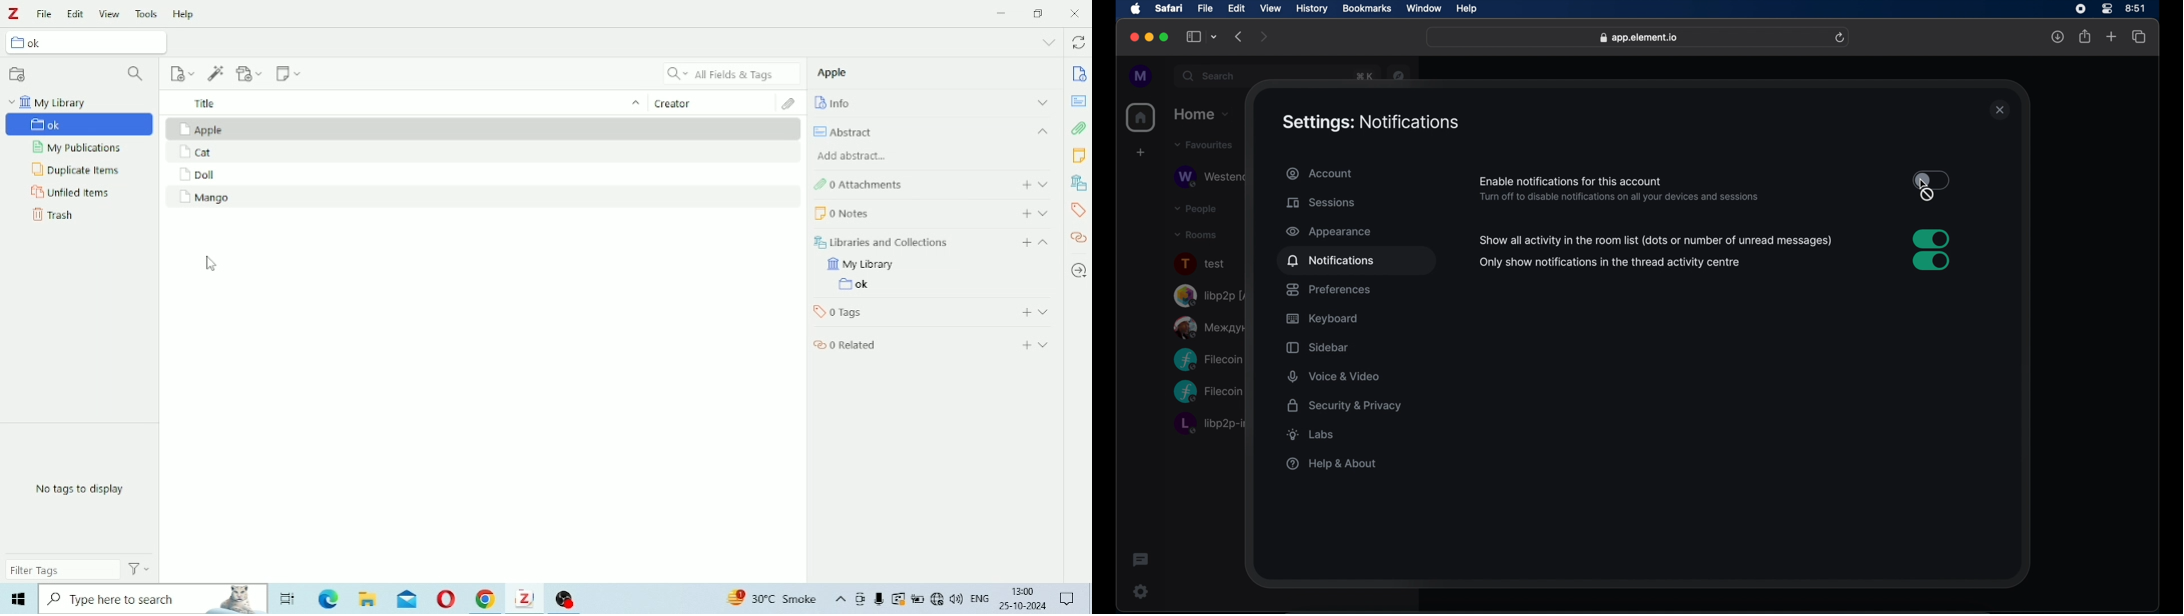 This screenshot has width=2184, height=616. I want to click on Filecoin, so click(1208, 360).